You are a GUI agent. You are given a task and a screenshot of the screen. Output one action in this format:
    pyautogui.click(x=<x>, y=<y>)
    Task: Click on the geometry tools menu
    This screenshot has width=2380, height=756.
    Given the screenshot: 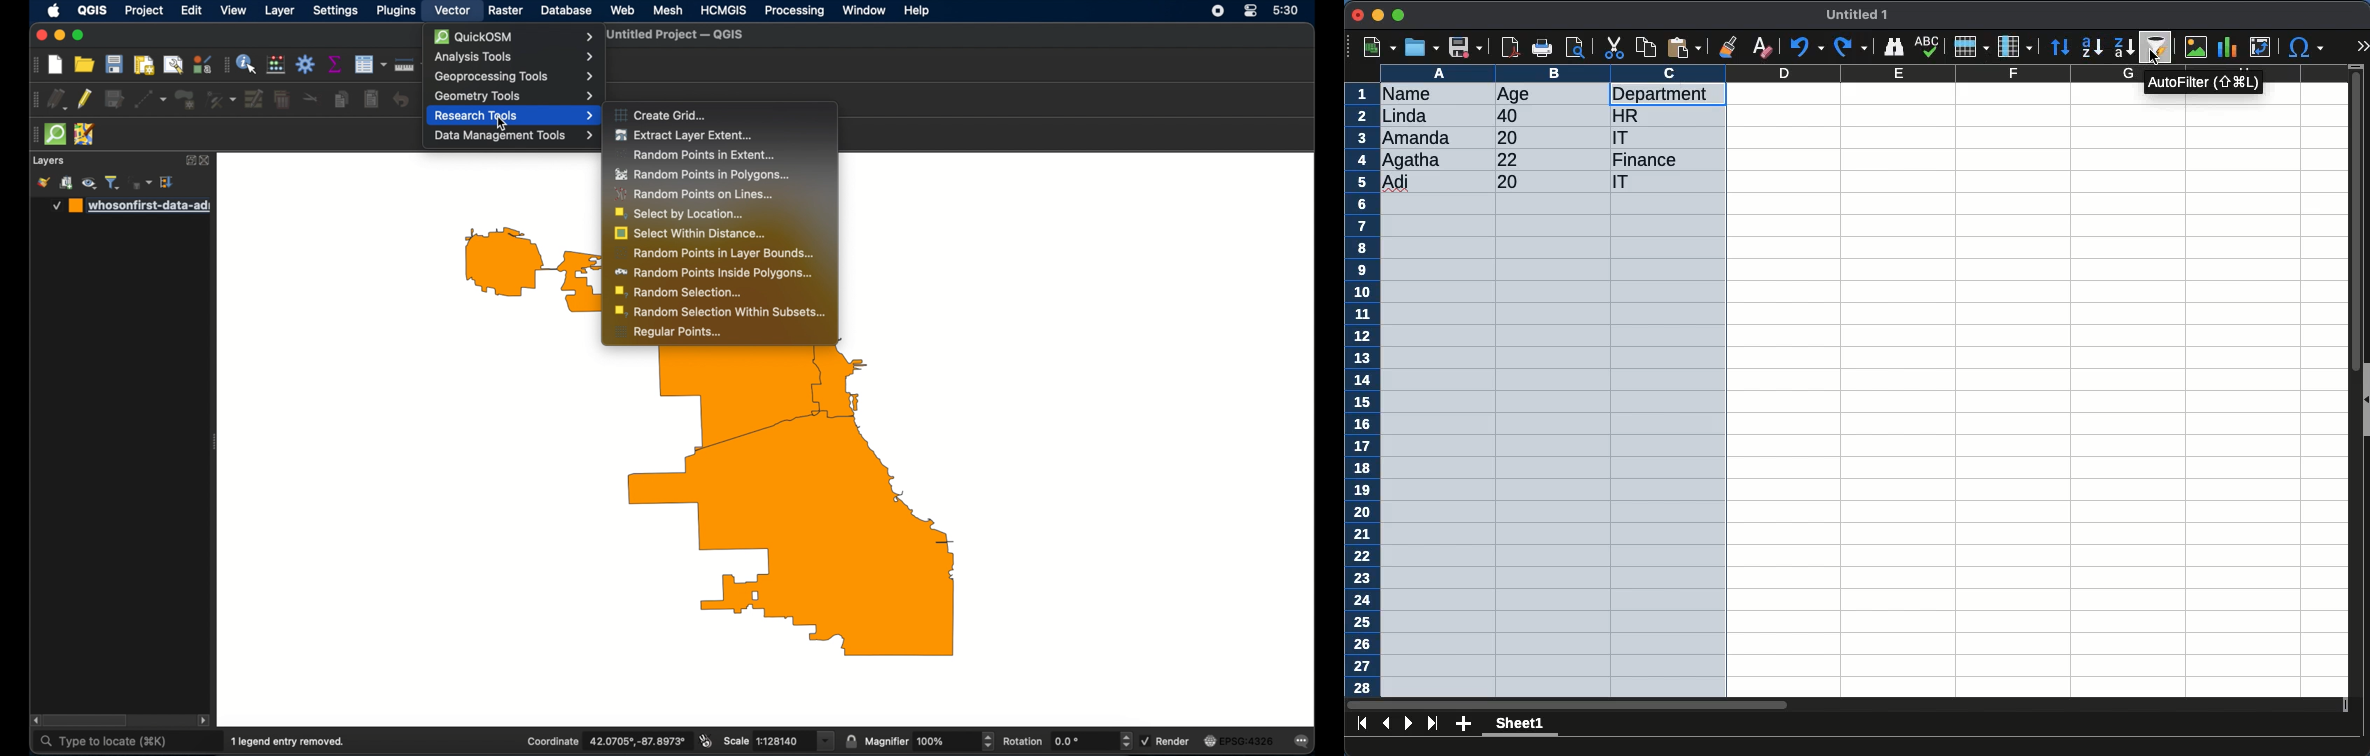 What is the action you would take?
    pyautogui.click(x=512, y=95)
    